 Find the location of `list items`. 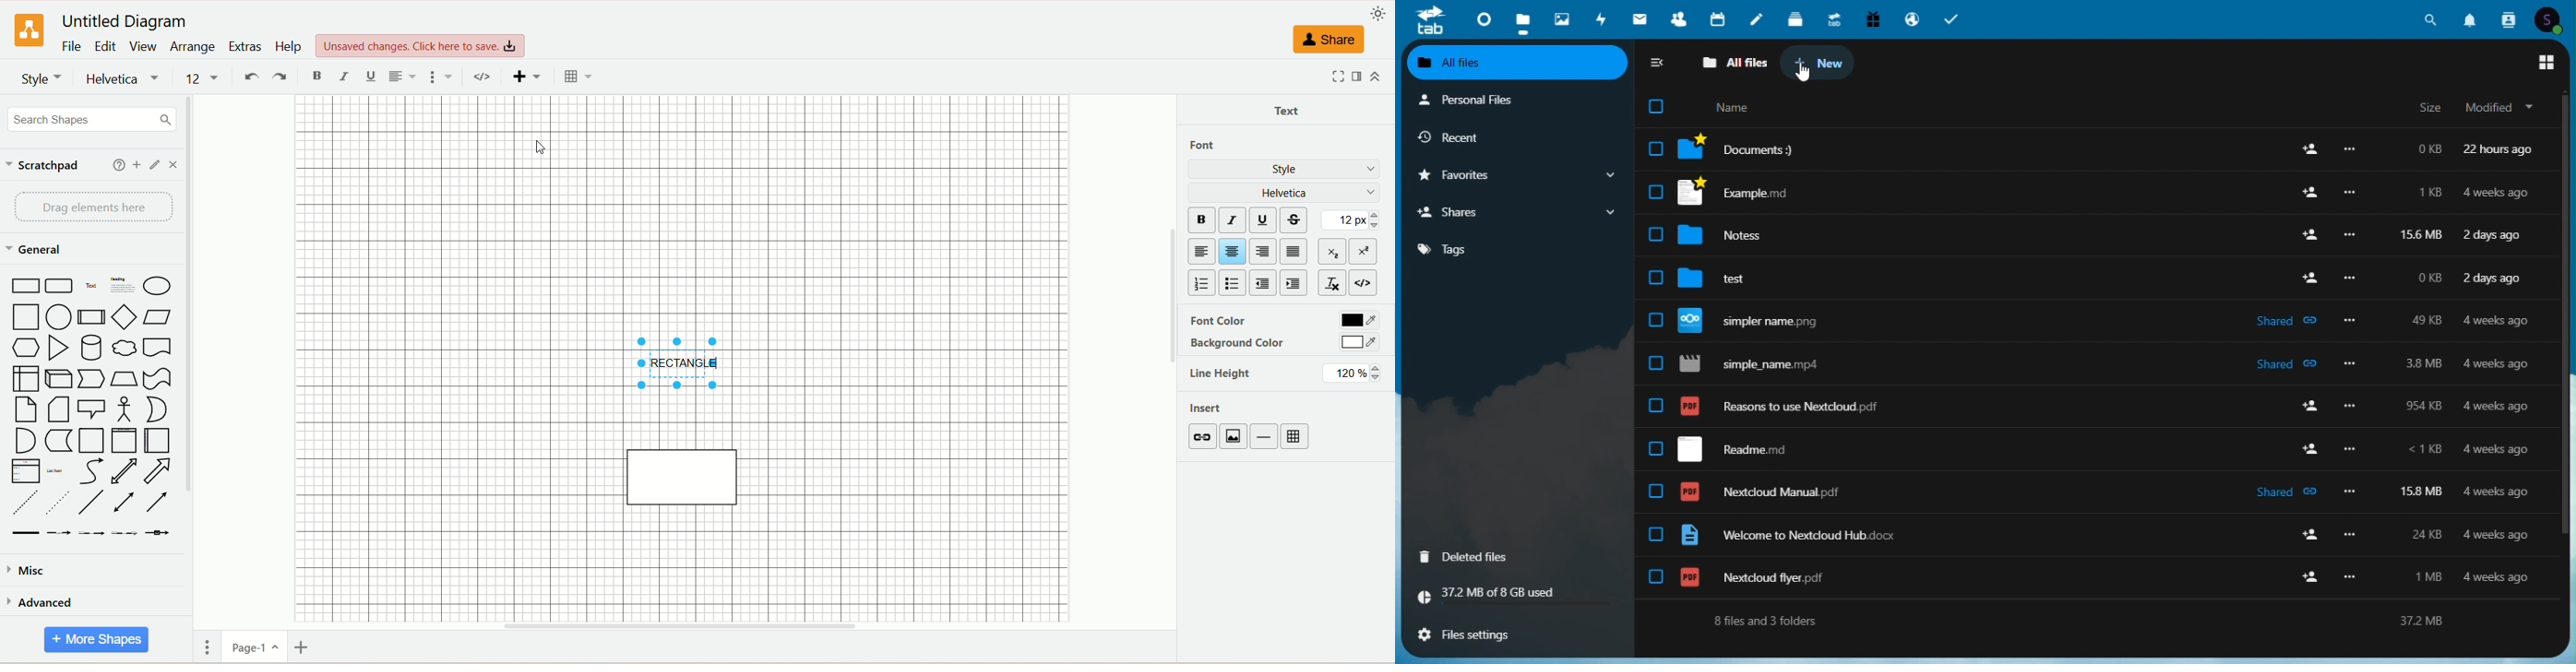

list items is located at coordinates (57, 470).